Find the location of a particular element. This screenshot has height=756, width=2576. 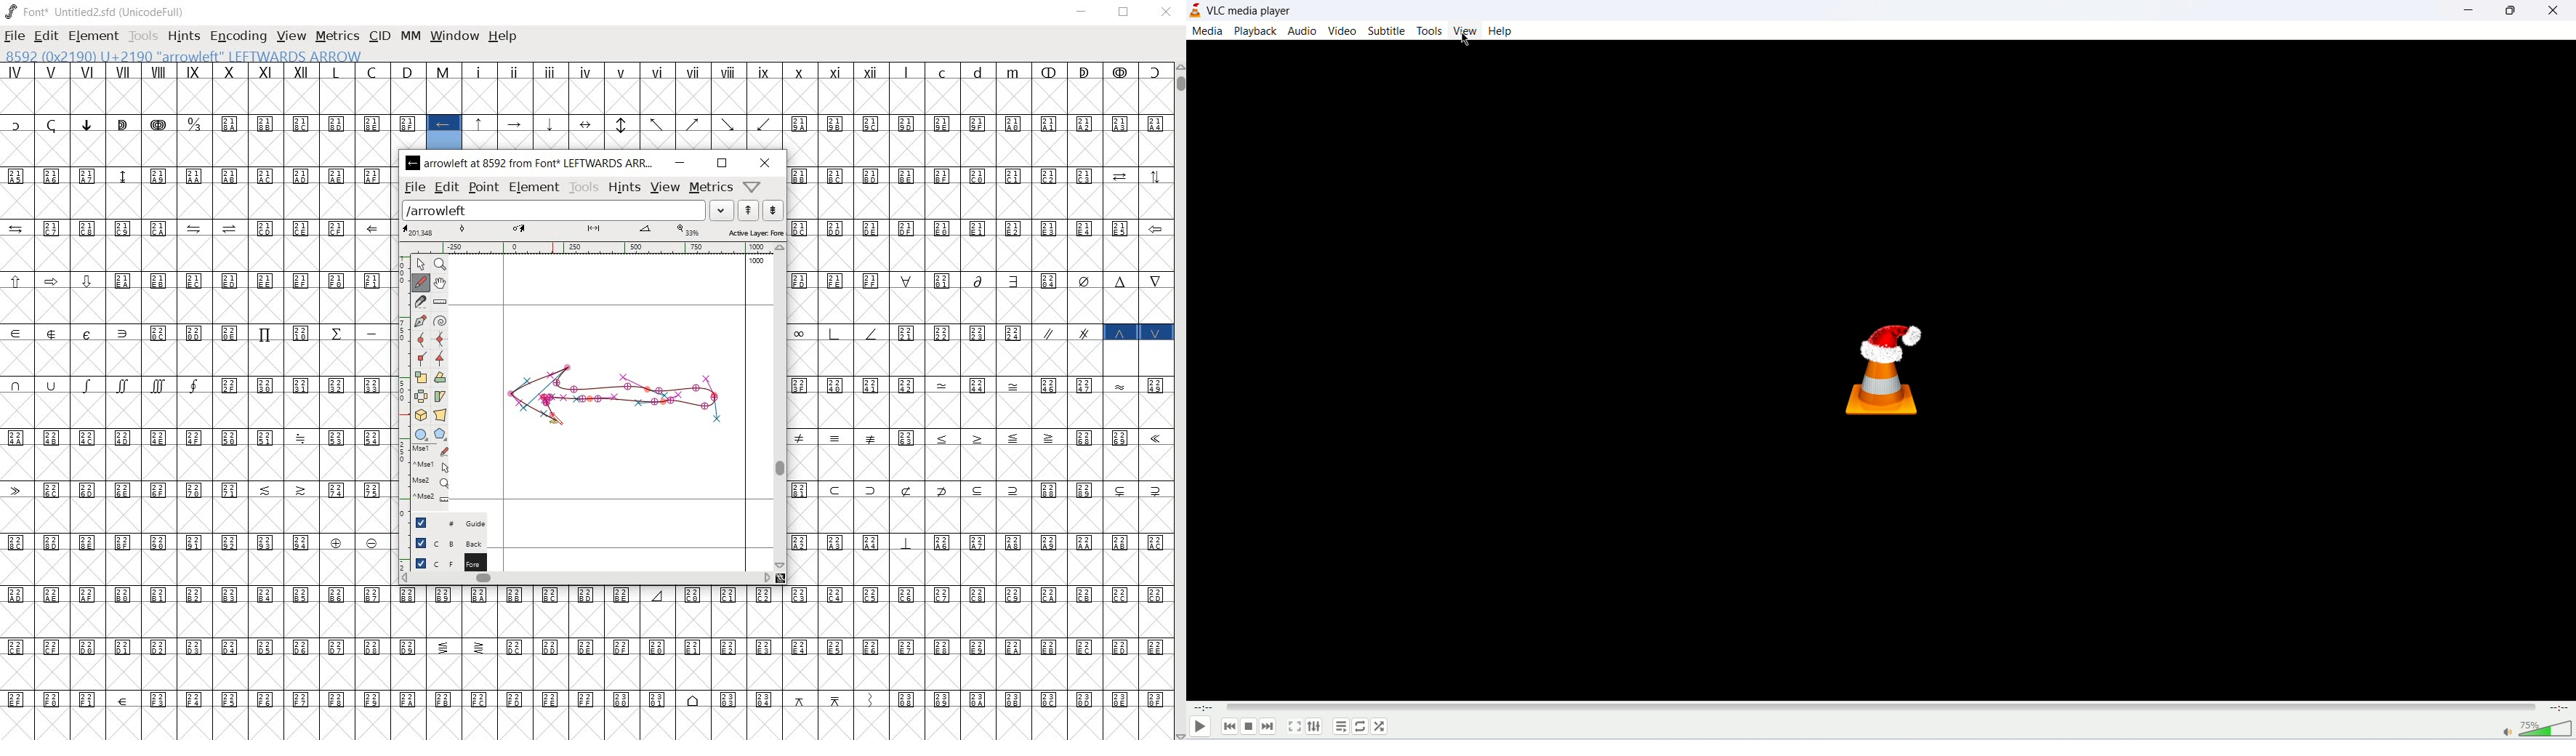

minimize is located at coordinates (682, 163).